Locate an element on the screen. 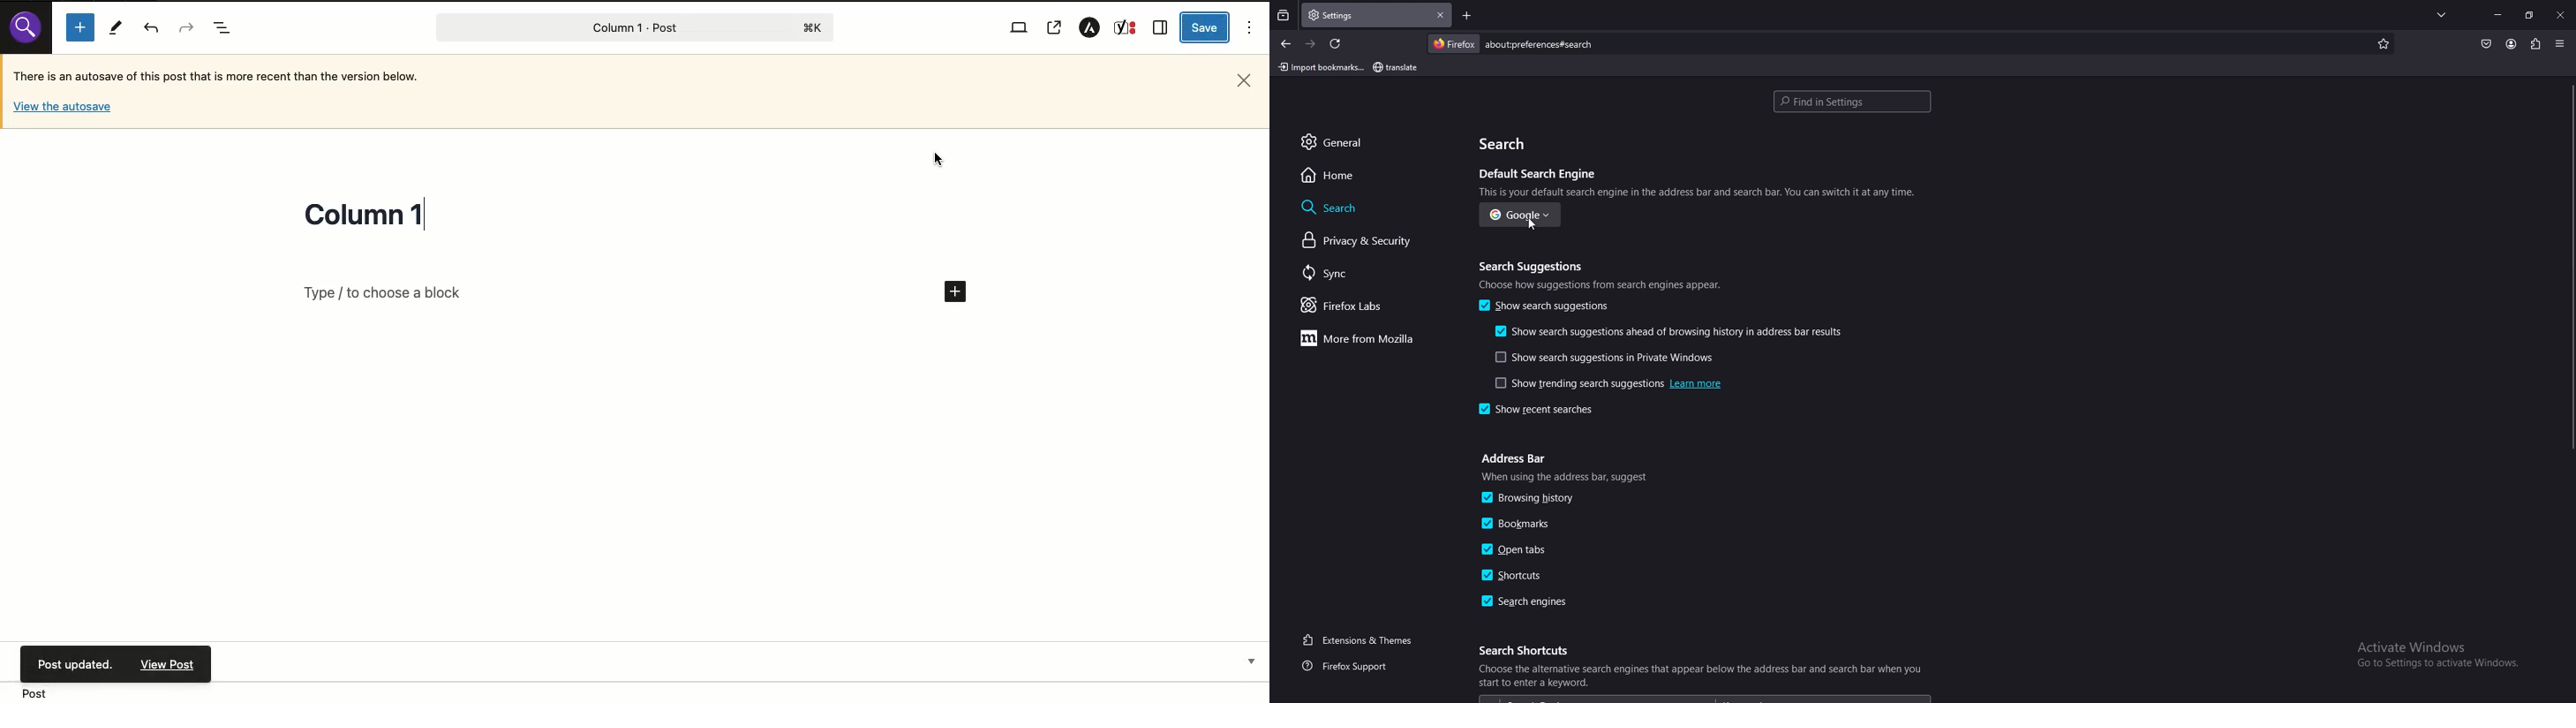 This screenshot has width=2576, height=728. firefox labs is located at coordinates (1364, 305).